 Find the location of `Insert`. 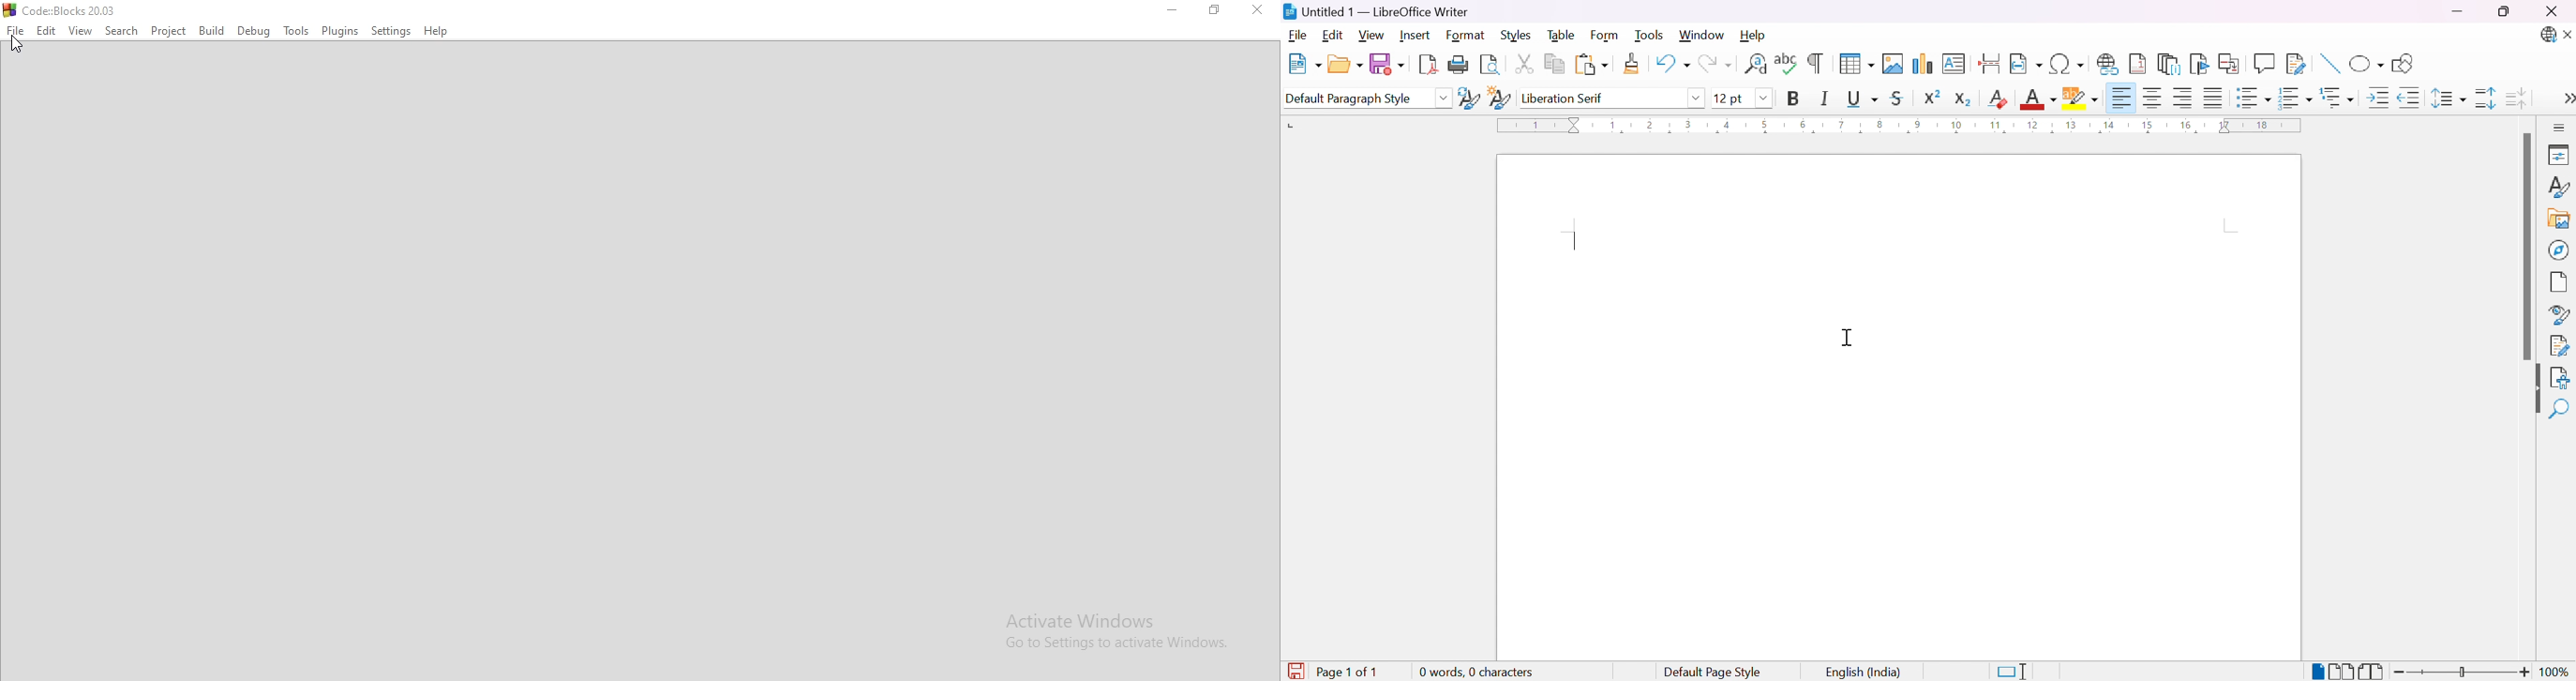

Insert is located at coordinates (1415, 35).